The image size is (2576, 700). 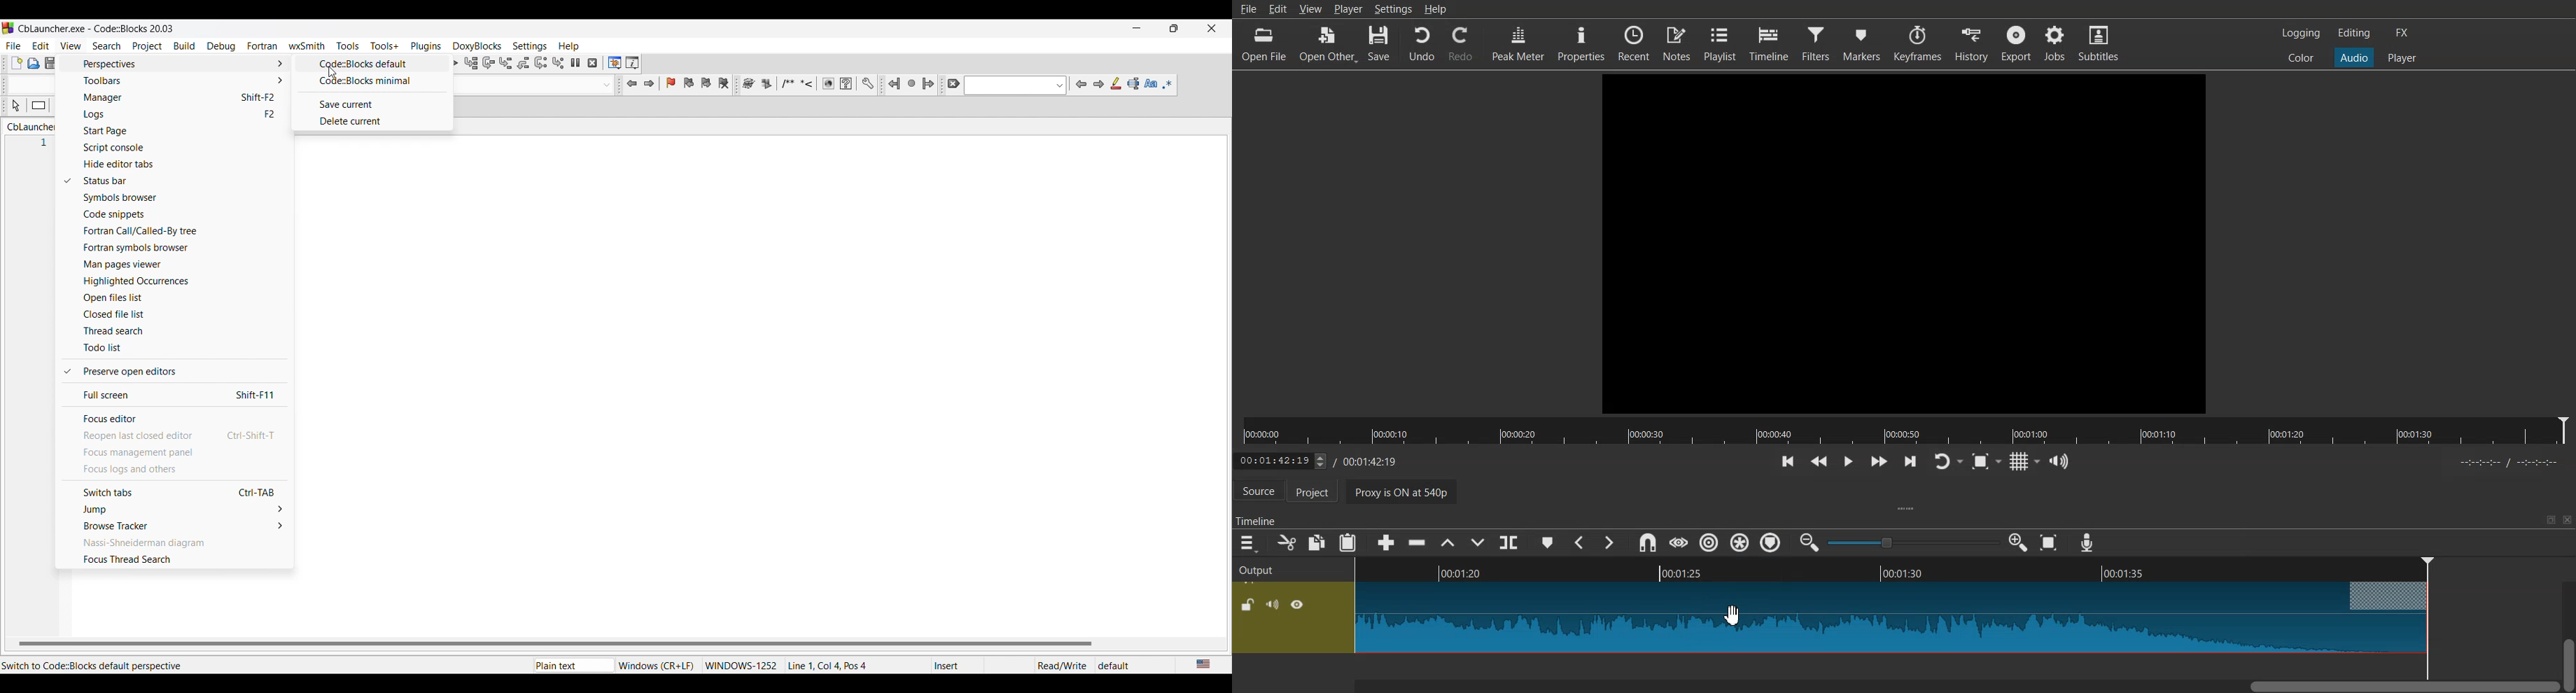 I want to click on Open, so click(x=34, y=64).